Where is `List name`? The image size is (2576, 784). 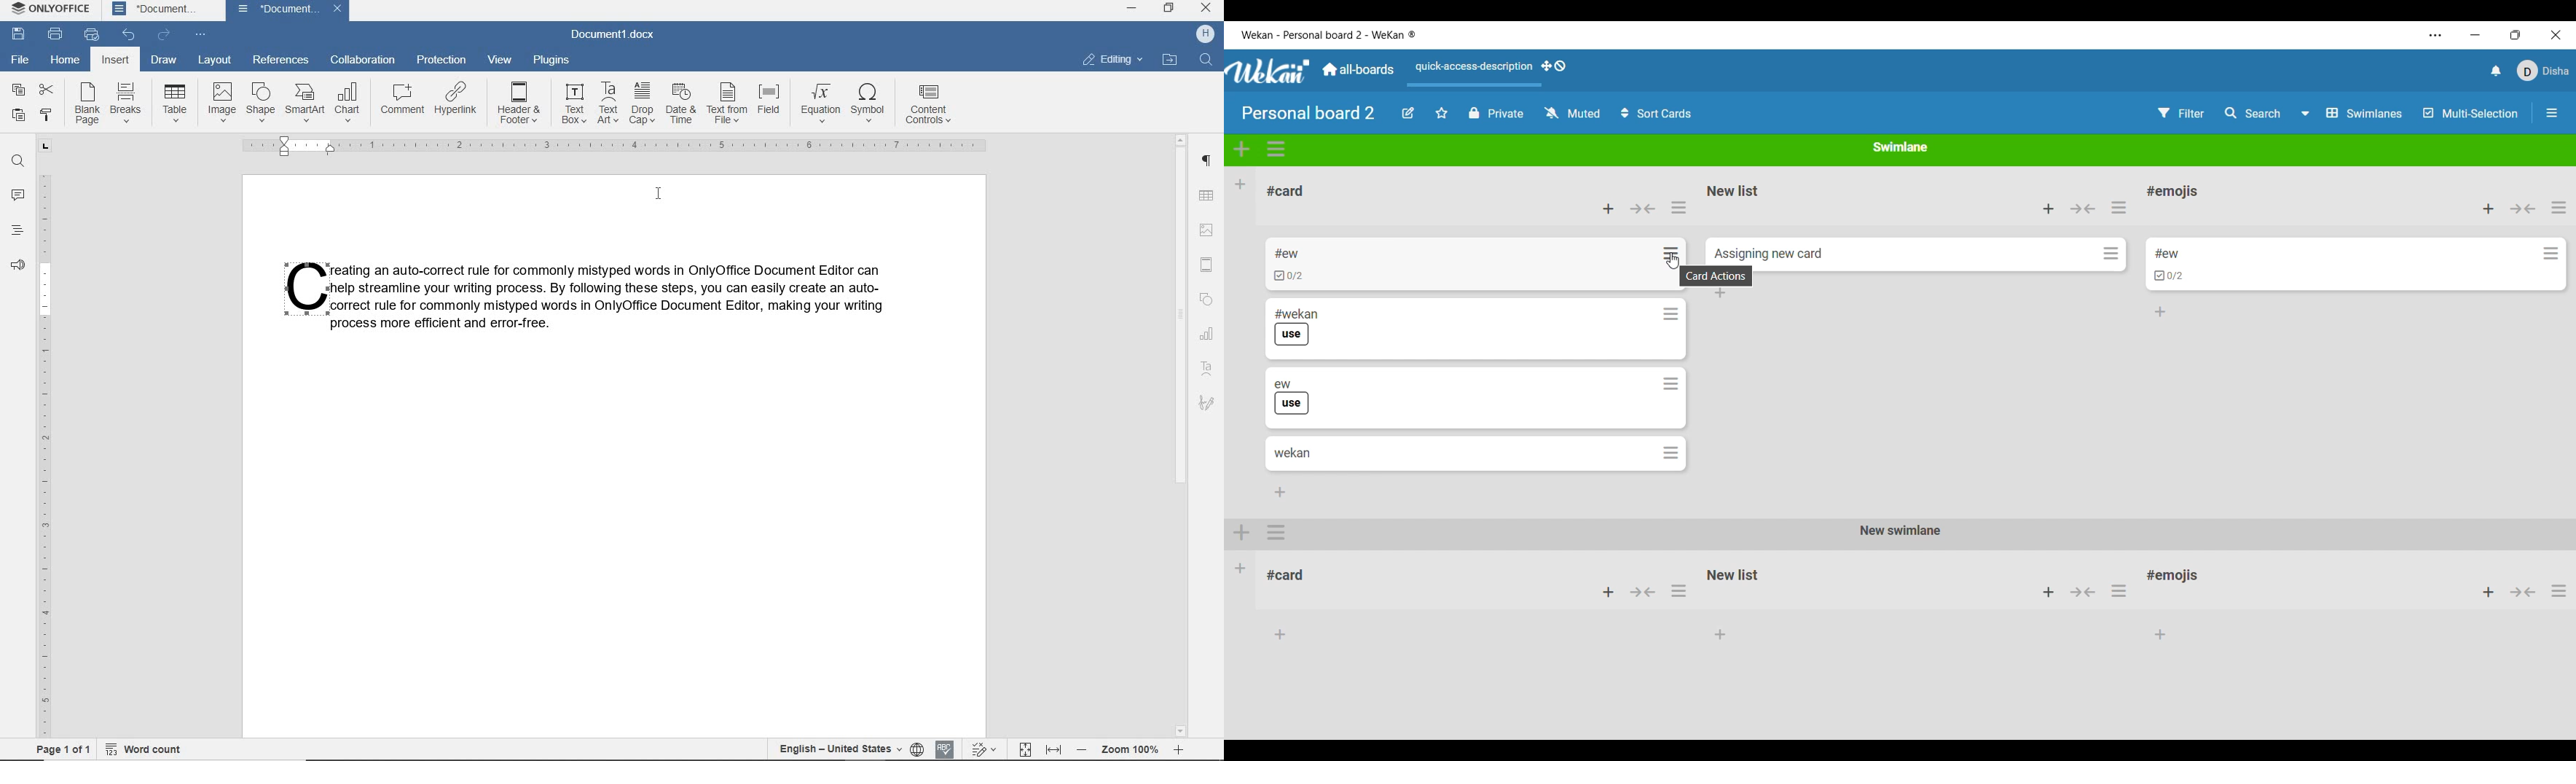
List name is located at coordinates (1733, 191).